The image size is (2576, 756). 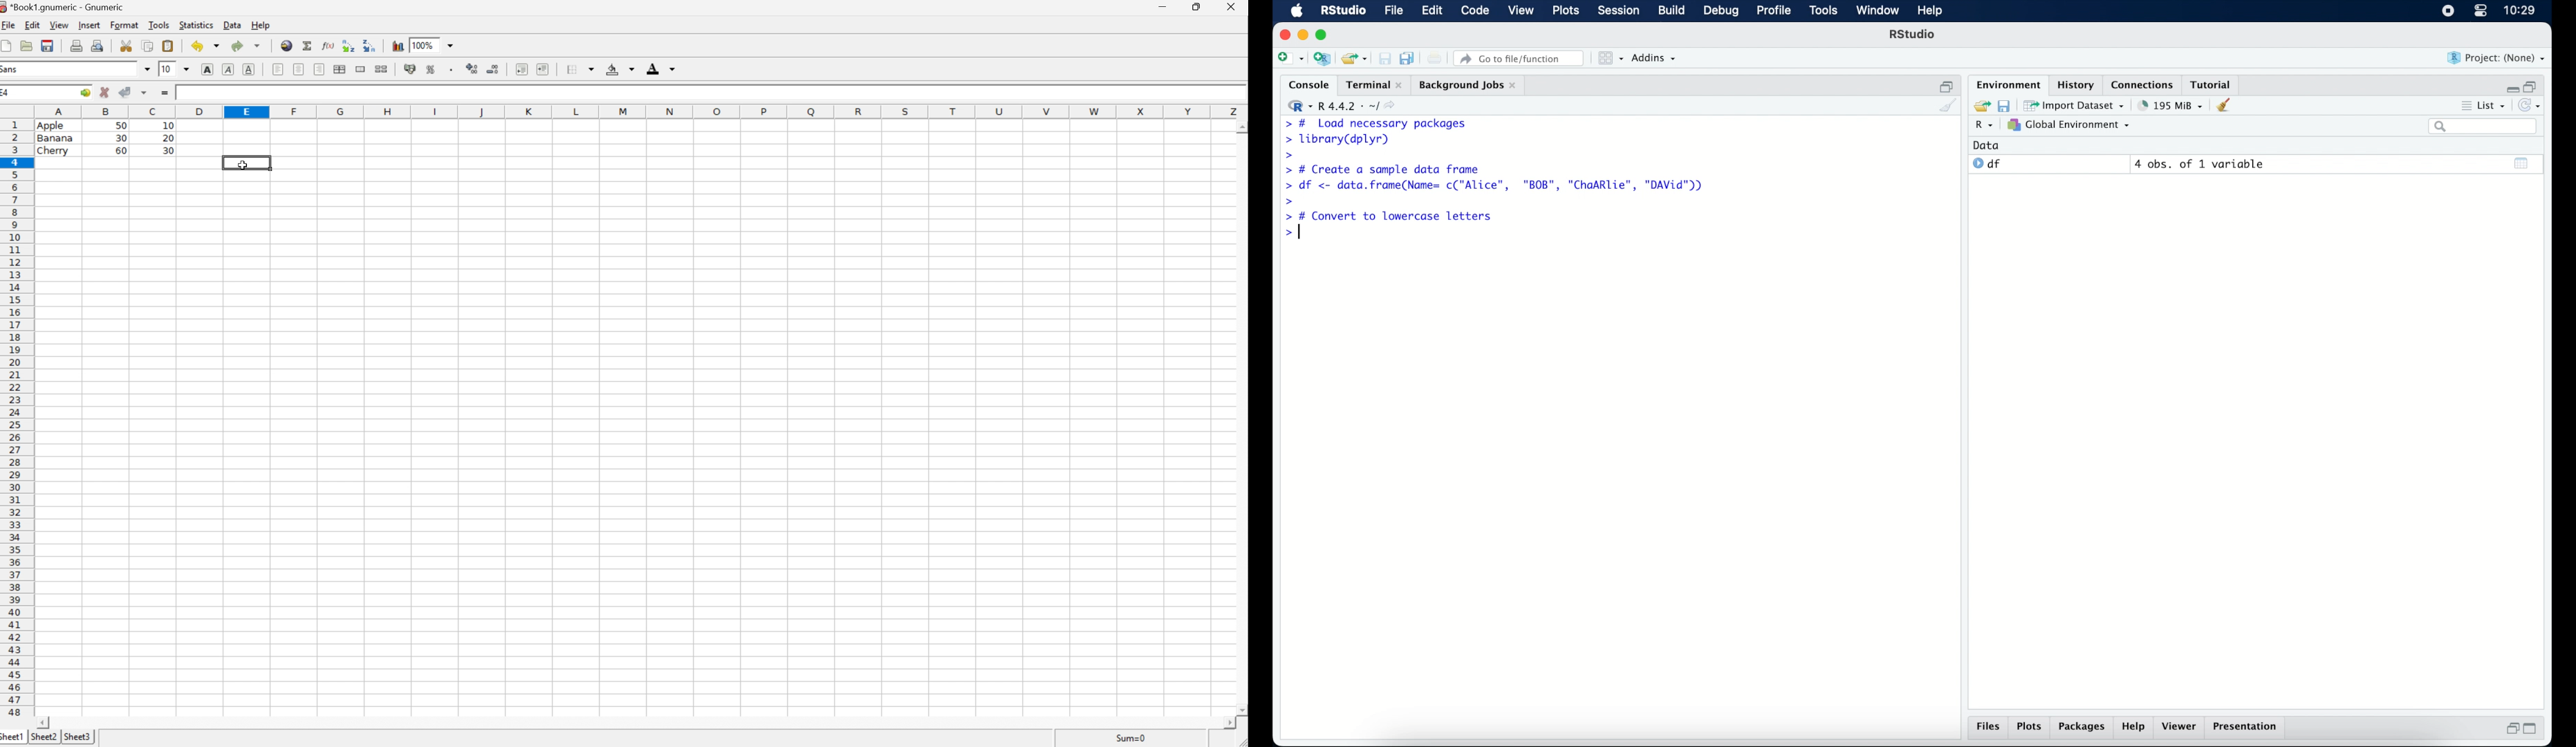 I want to click on background jobs, so click(x=1467, y=85).